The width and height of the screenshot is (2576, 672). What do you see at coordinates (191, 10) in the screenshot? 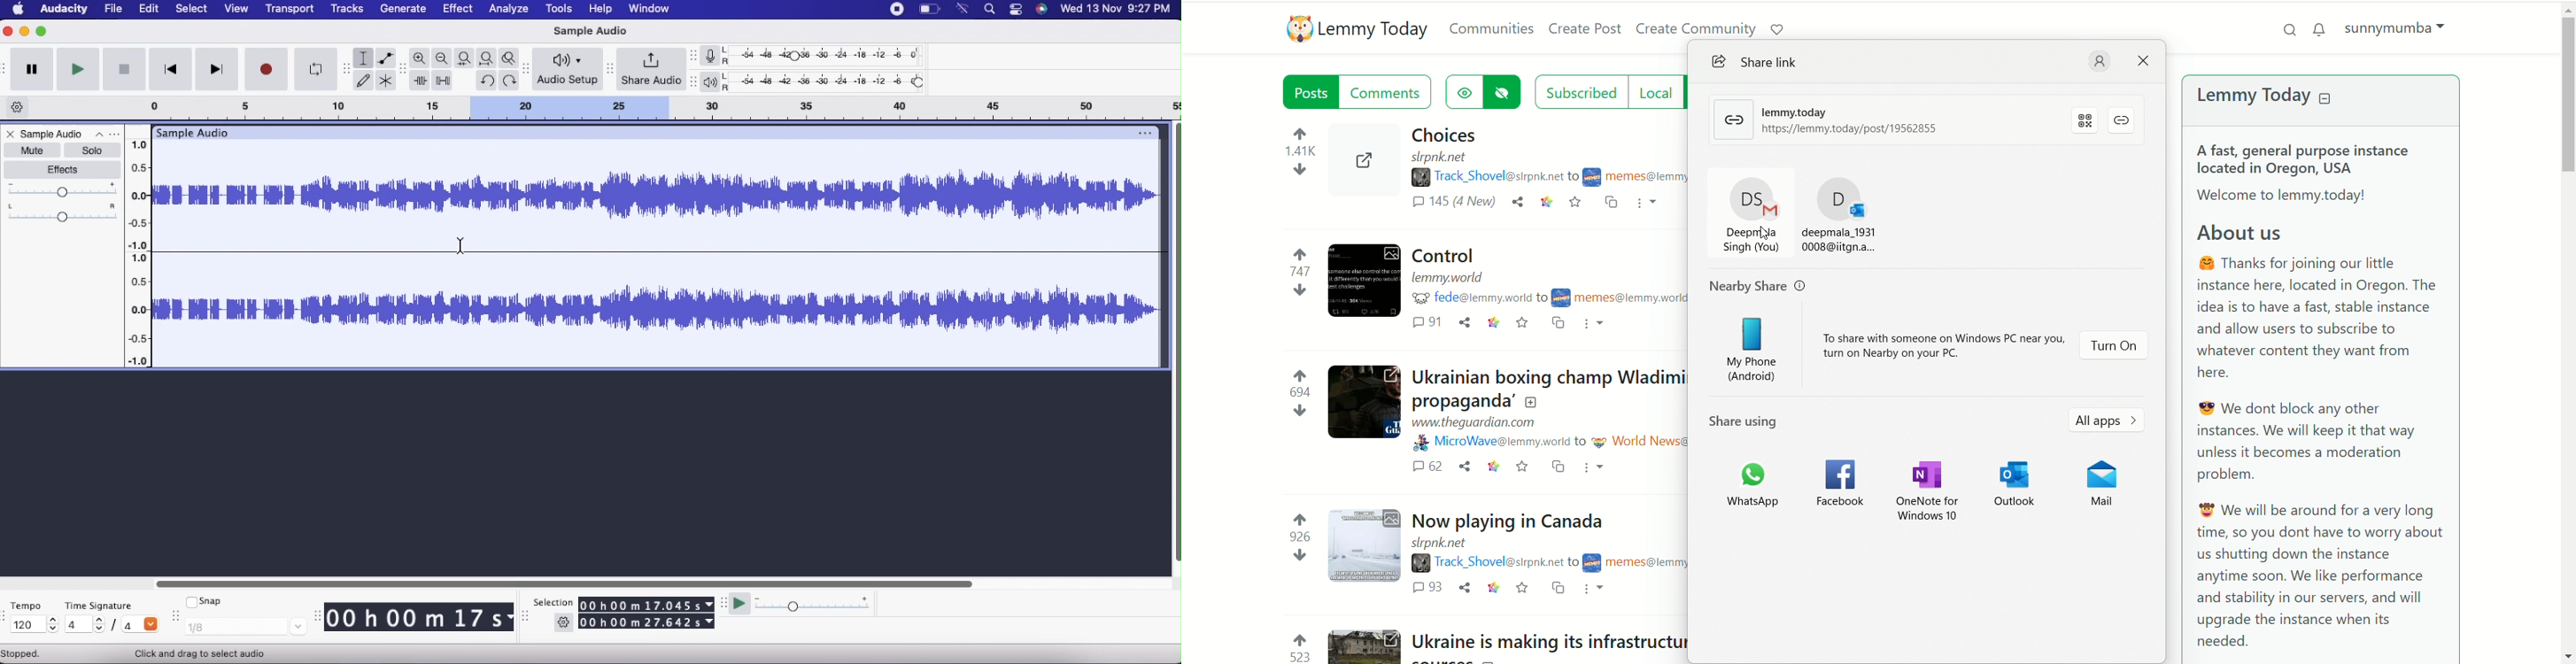
I see `select` at bounding box center [191, 10].